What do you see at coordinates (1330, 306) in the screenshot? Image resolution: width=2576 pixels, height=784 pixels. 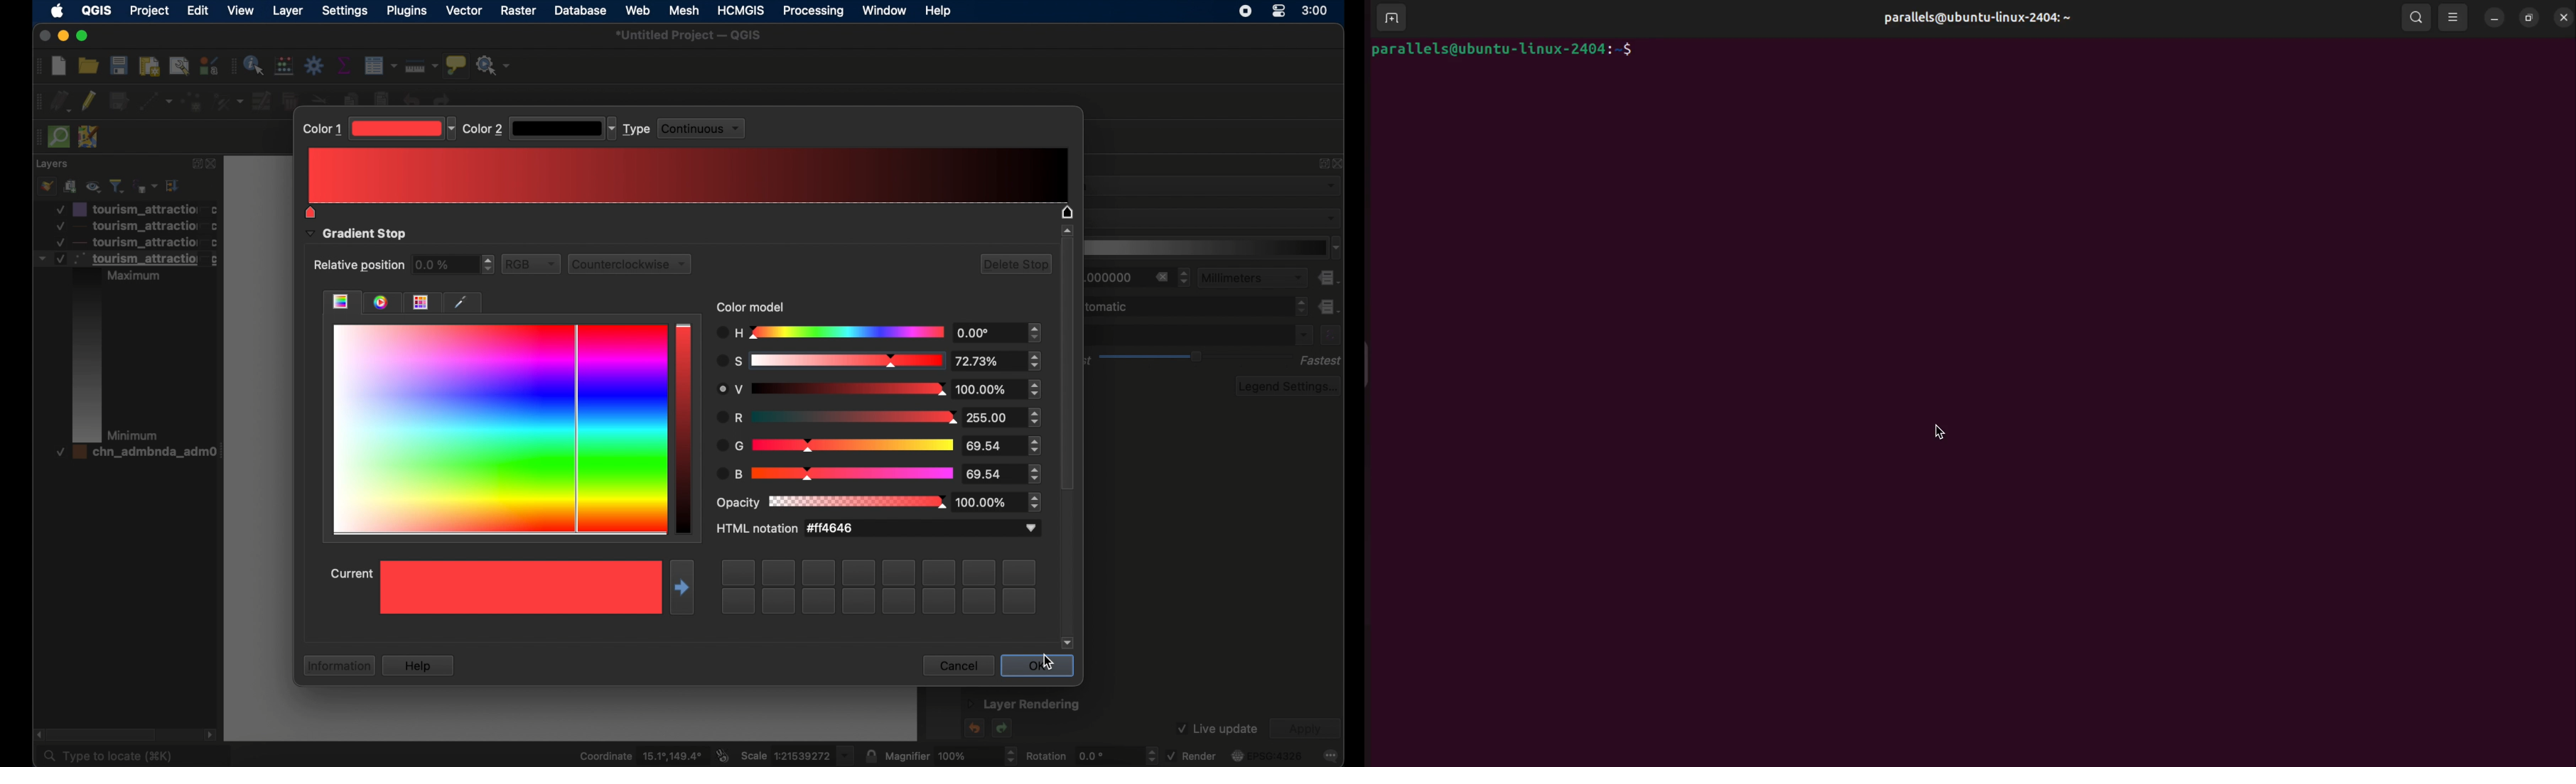 I see `data defined override` at bounding box center [1330, 306].